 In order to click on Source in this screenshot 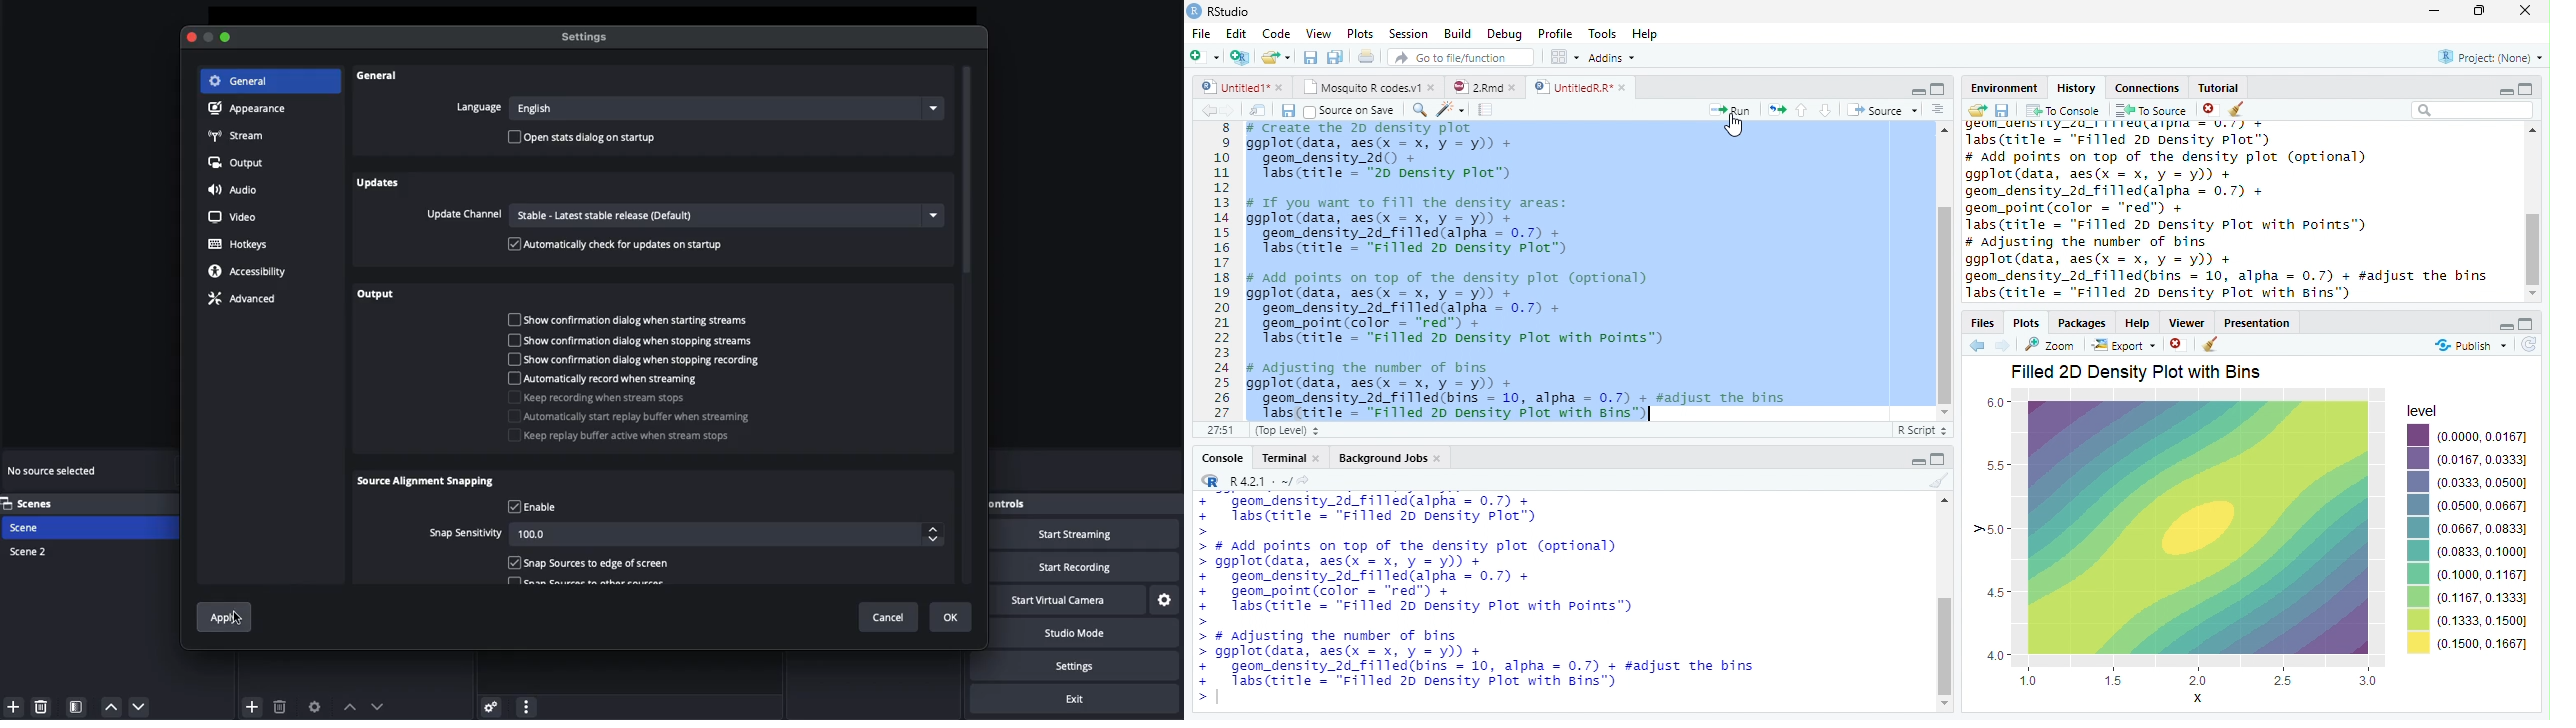, I will do `click(1882, 110)`.